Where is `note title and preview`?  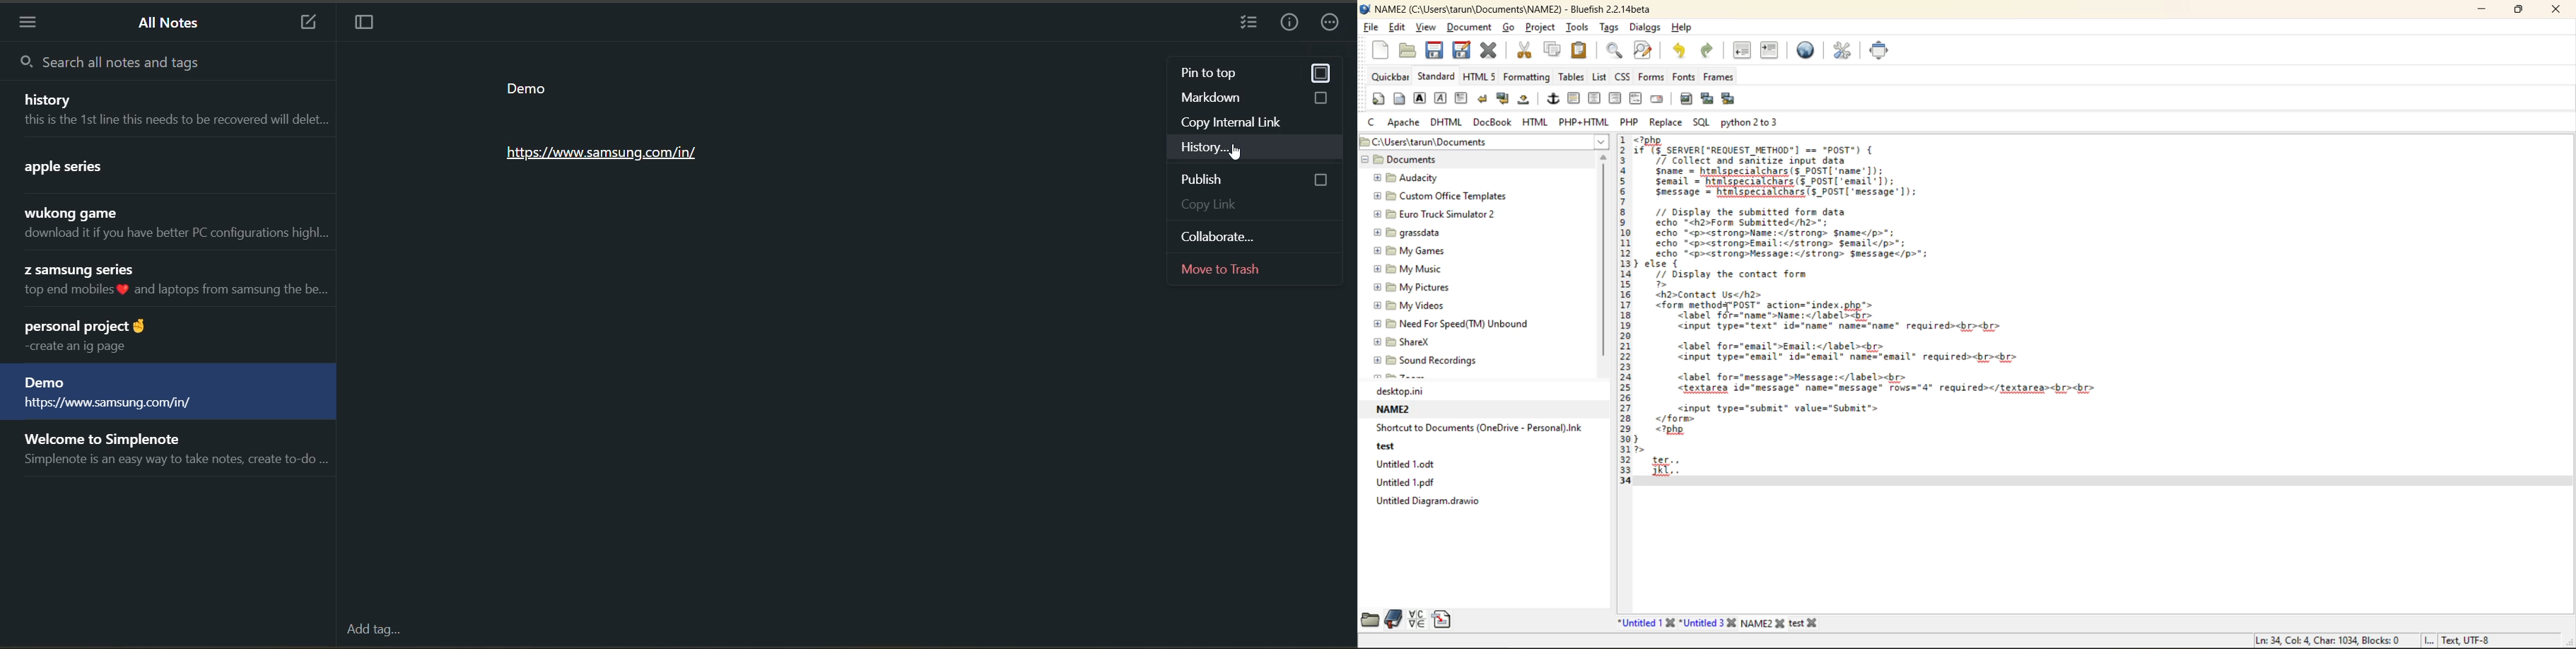
note title and preview is located at coordinates (174, 452).